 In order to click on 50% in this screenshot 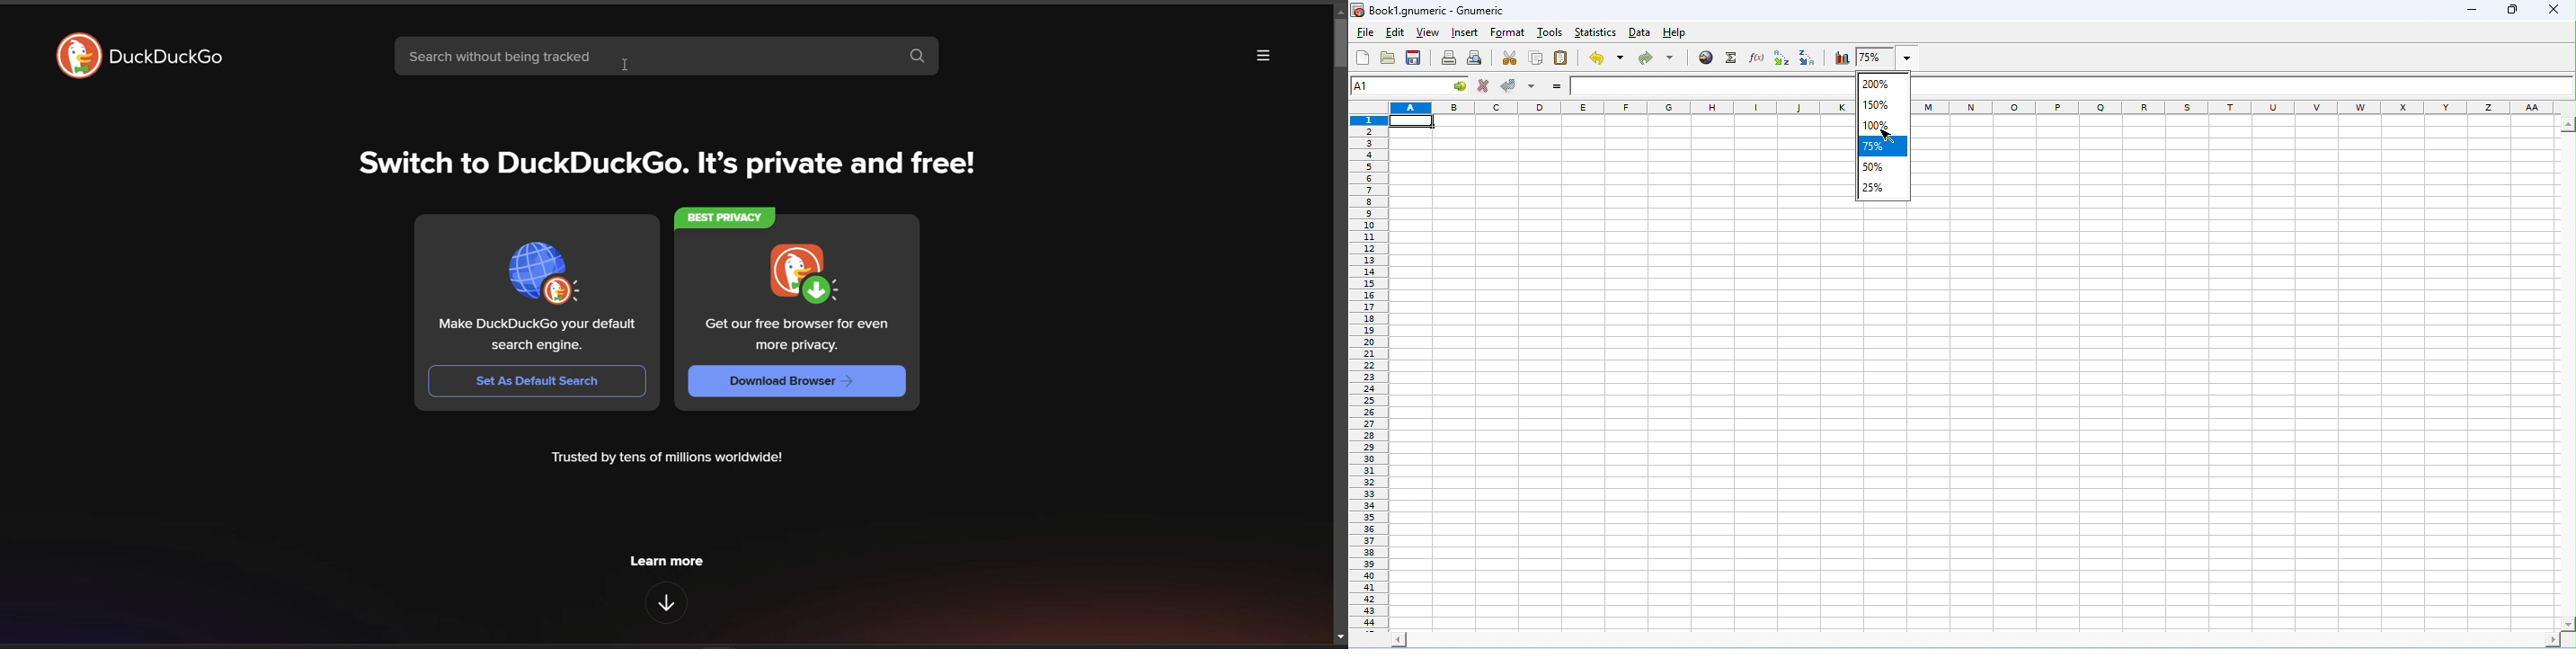, I will do `click(1884, 168)`.